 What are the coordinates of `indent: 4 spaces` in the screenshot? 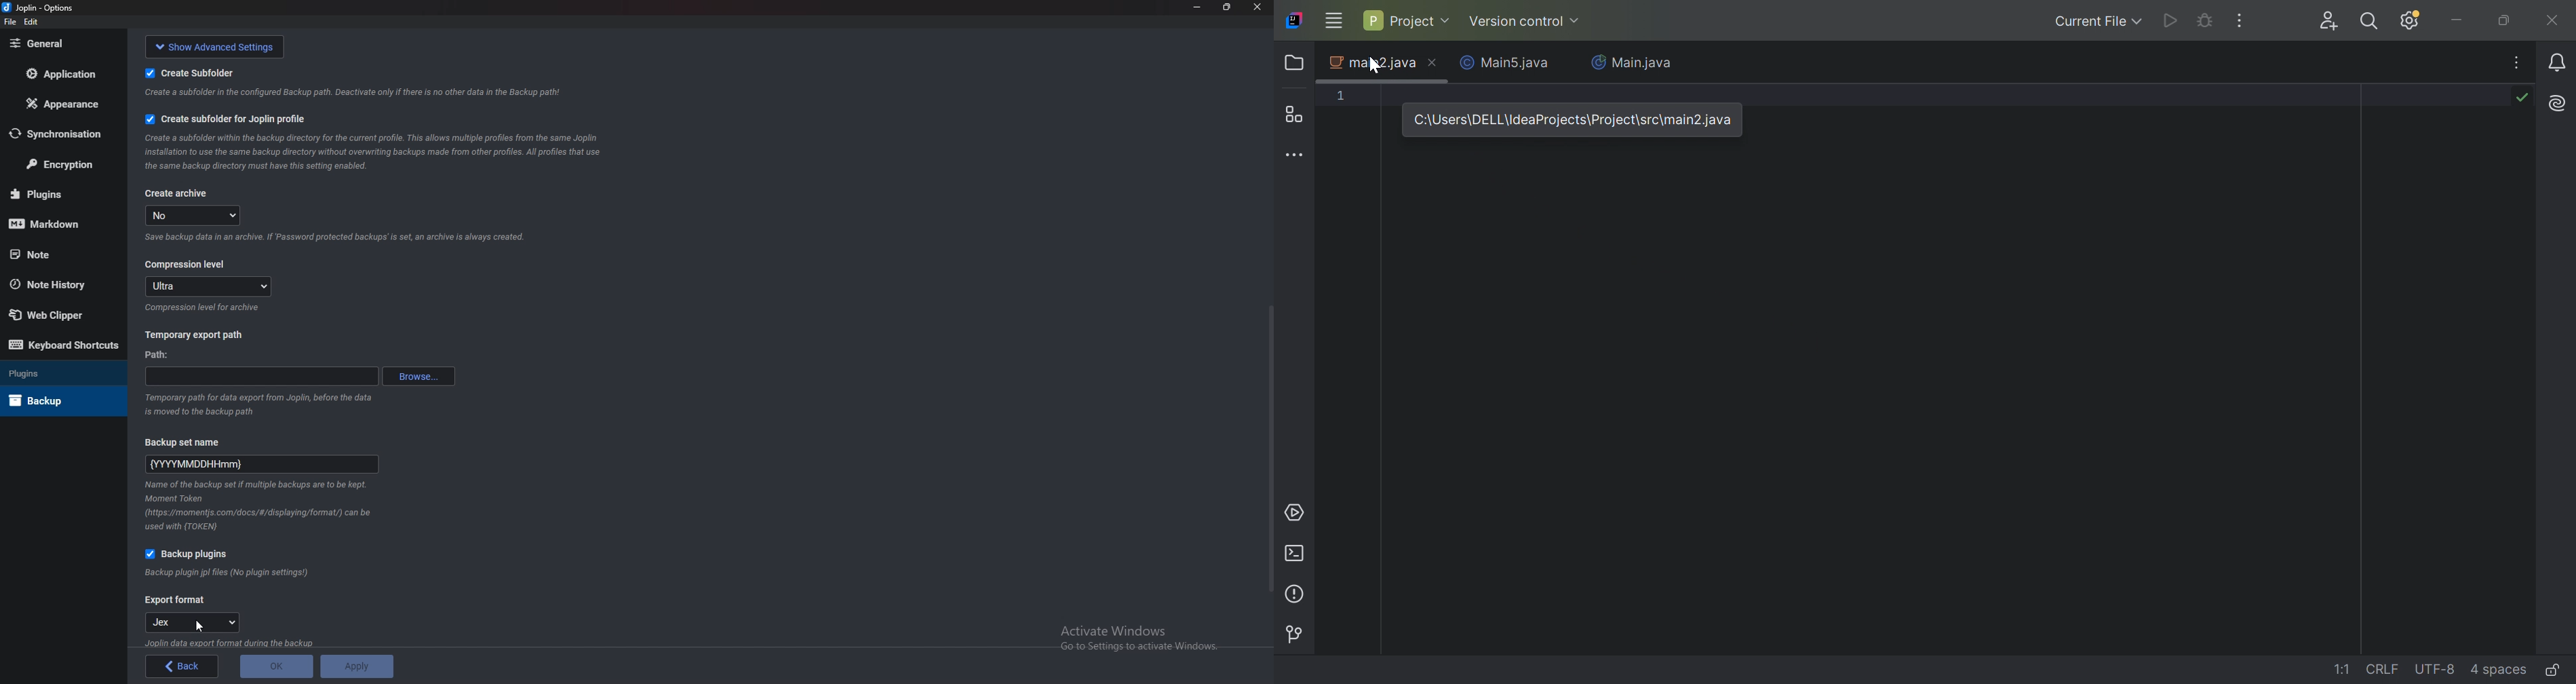 It's located at (2501, 669).